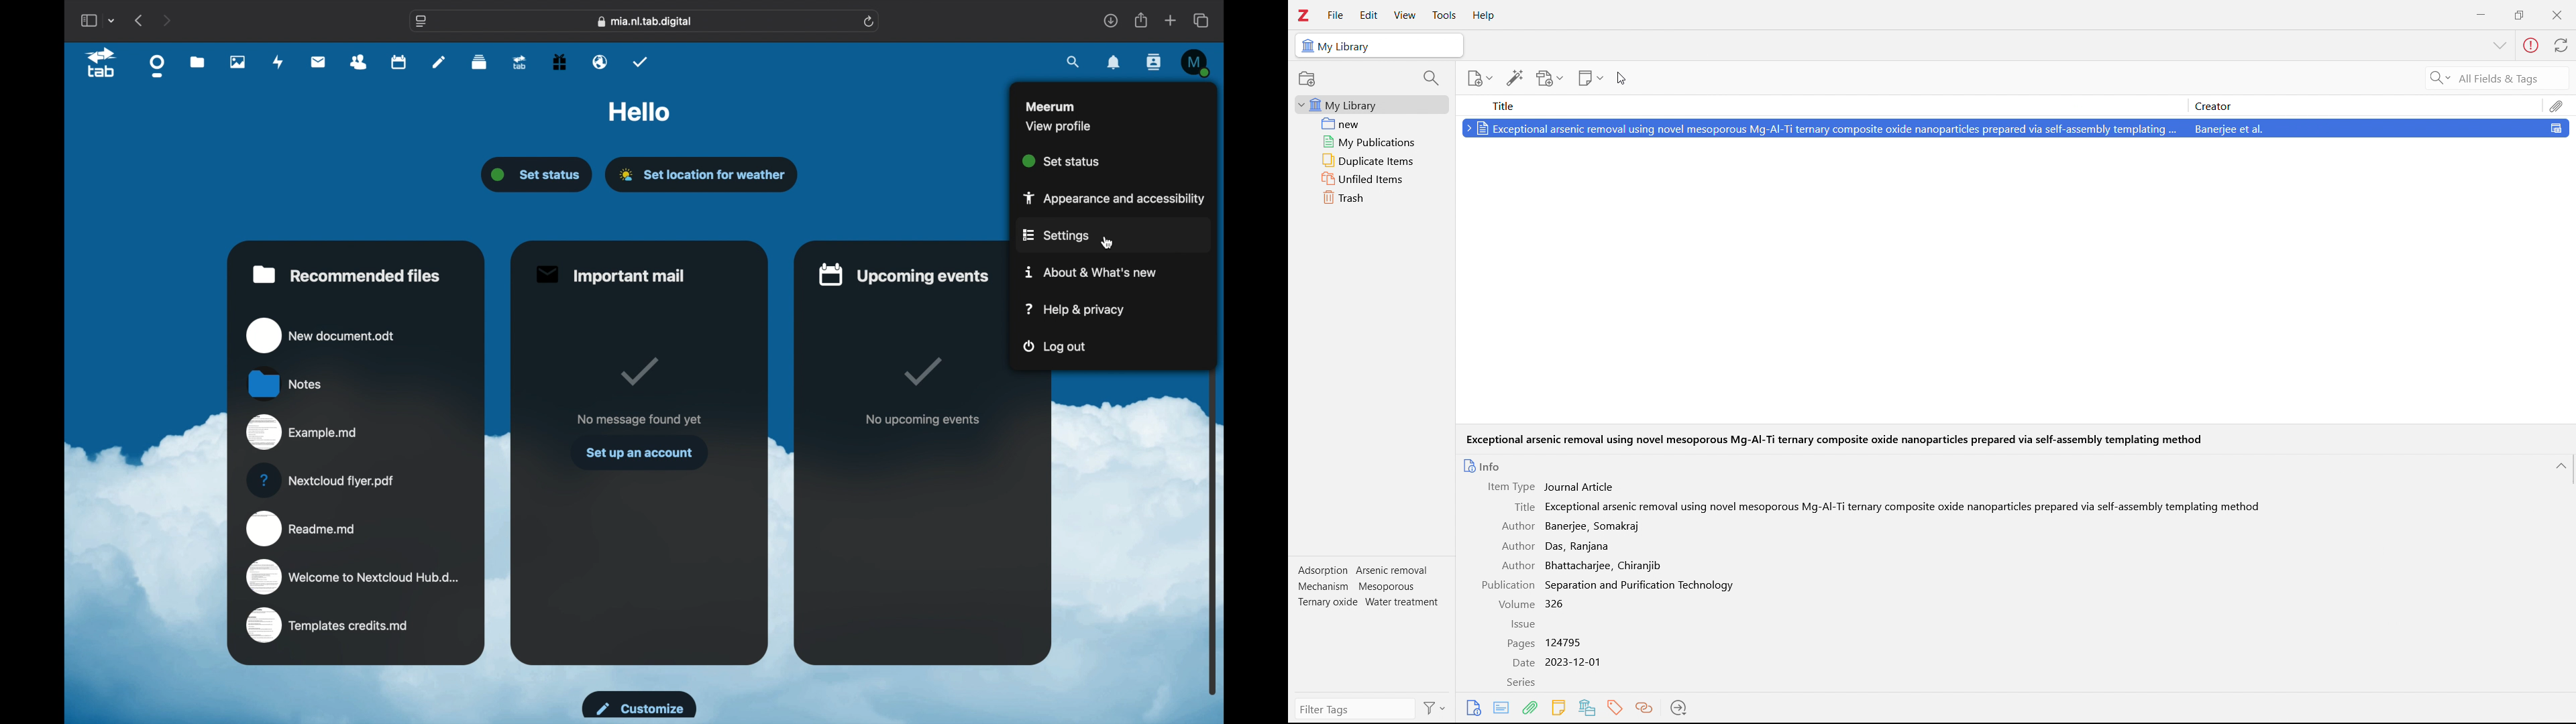 This screenshot has height=728, width=2576. Describe the element at coordinates (600, 62) in the screenshot. I see `email` at that location.